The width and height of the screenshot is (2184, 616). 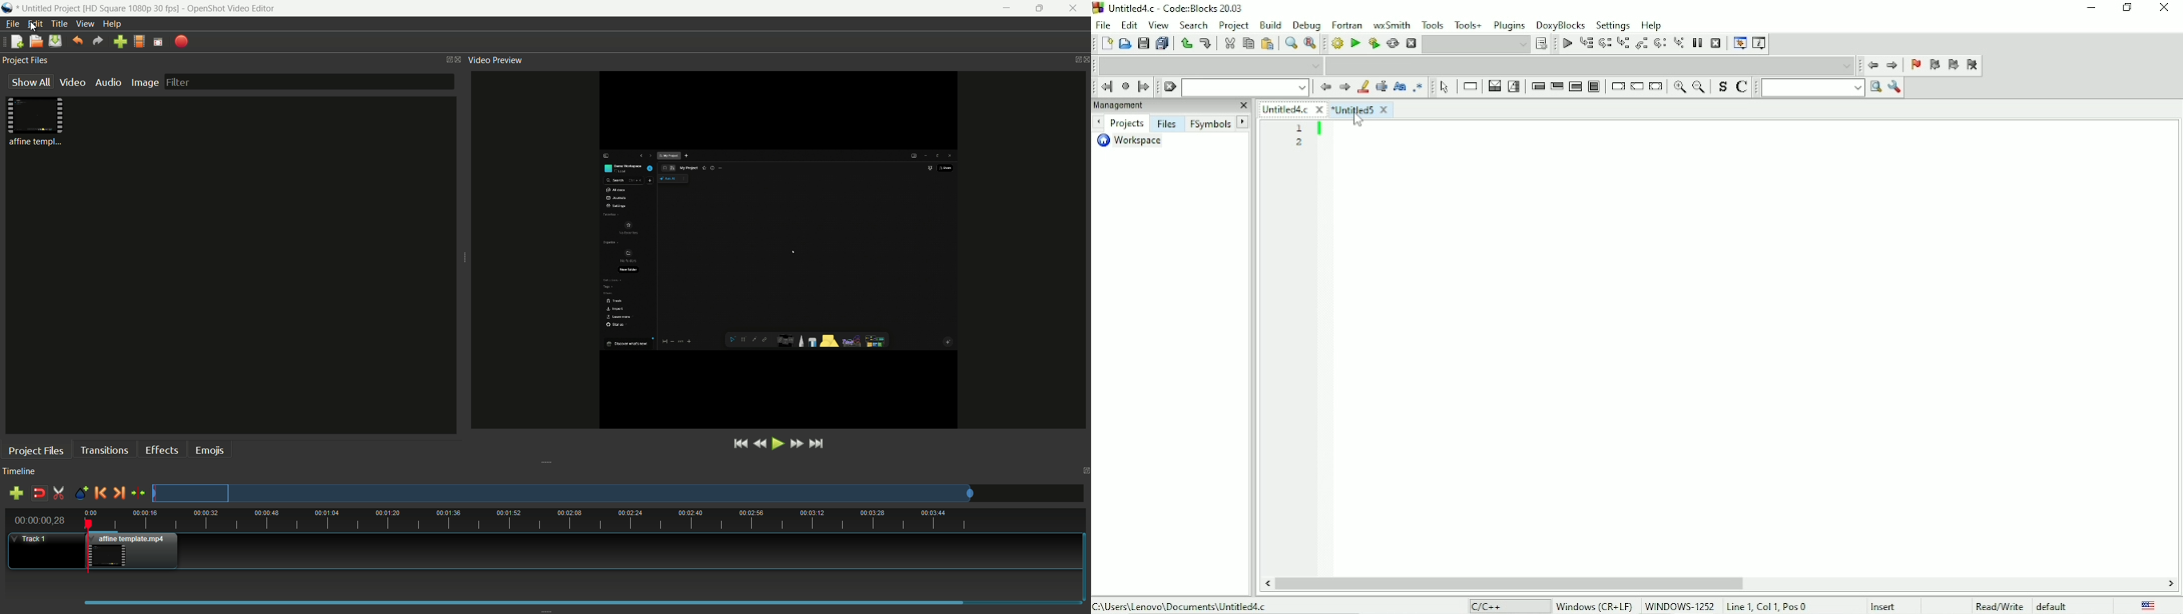 What do you see at coordinates (1144, 88) in the screenshot?
I see `Jump forward` at bounding box center [1144, 88].